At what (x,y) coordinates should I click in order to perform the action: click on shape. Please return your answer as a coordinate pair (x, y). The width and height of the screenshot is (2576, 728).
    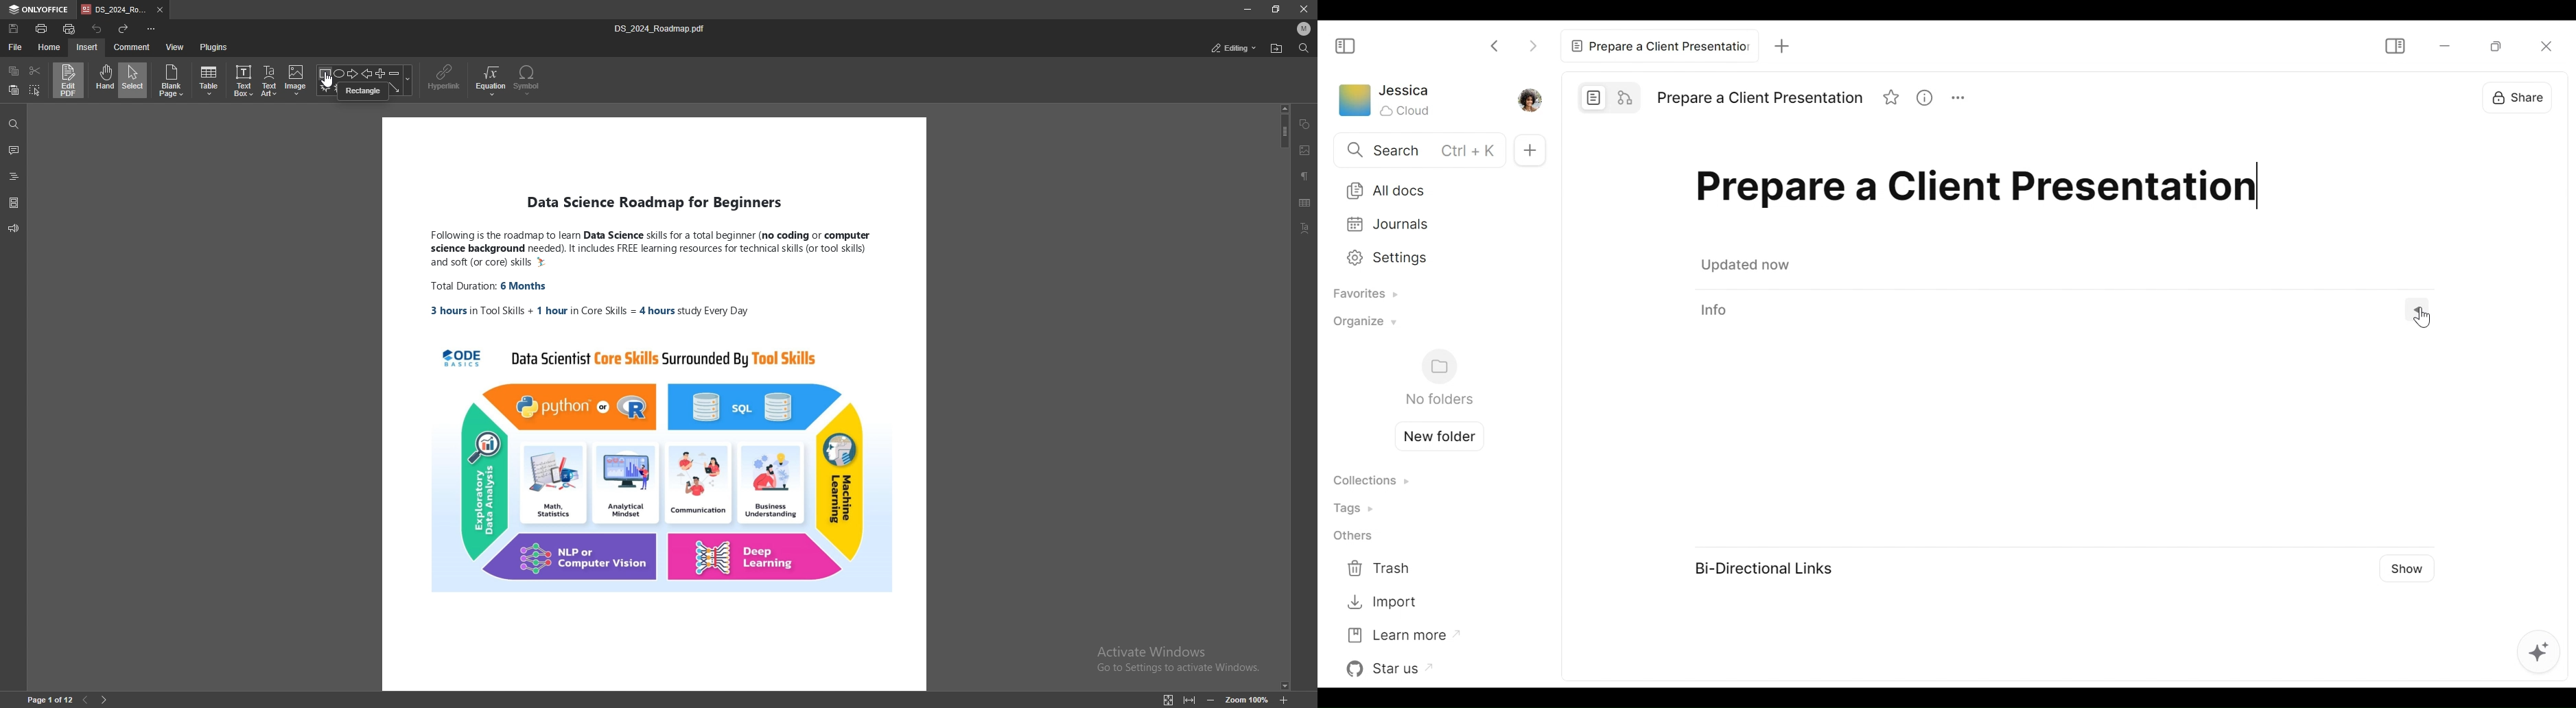
    Looking at the image, I should click on (1306, 124).